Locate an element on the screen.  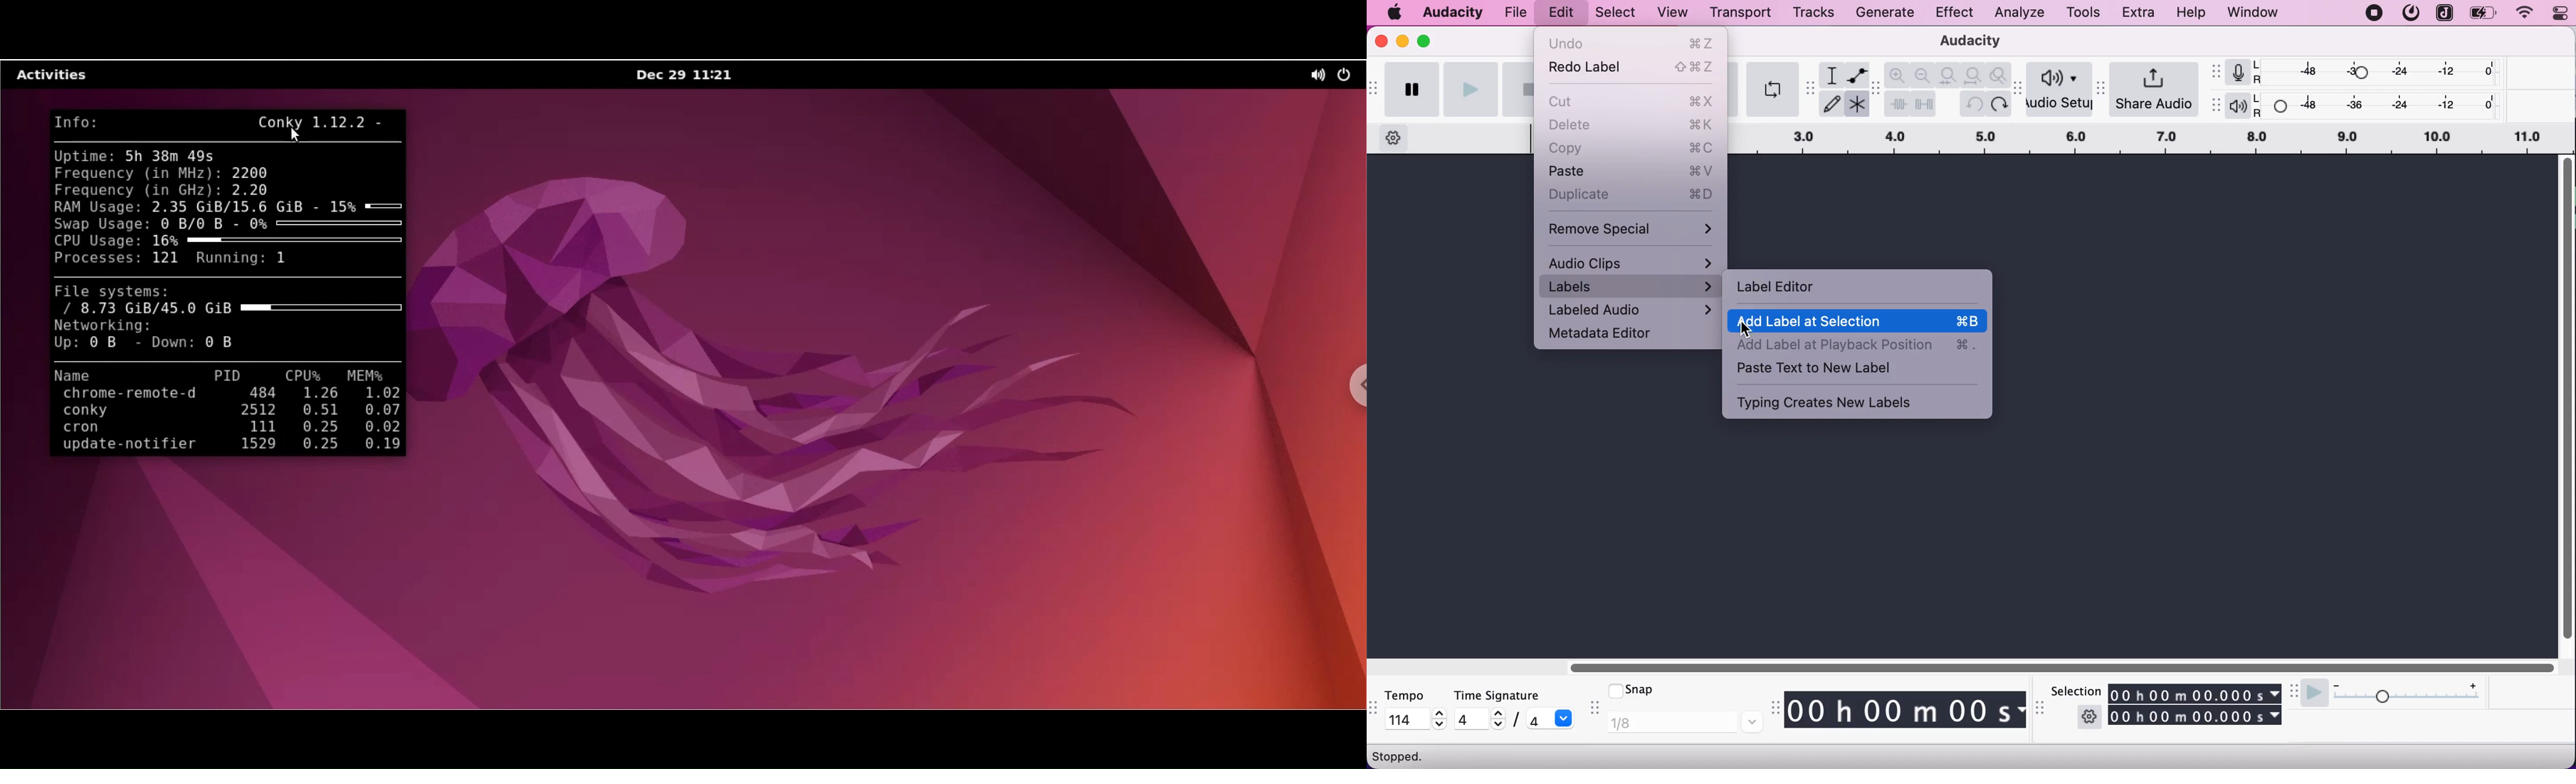
time signature is located at coordinates (1515, 695).